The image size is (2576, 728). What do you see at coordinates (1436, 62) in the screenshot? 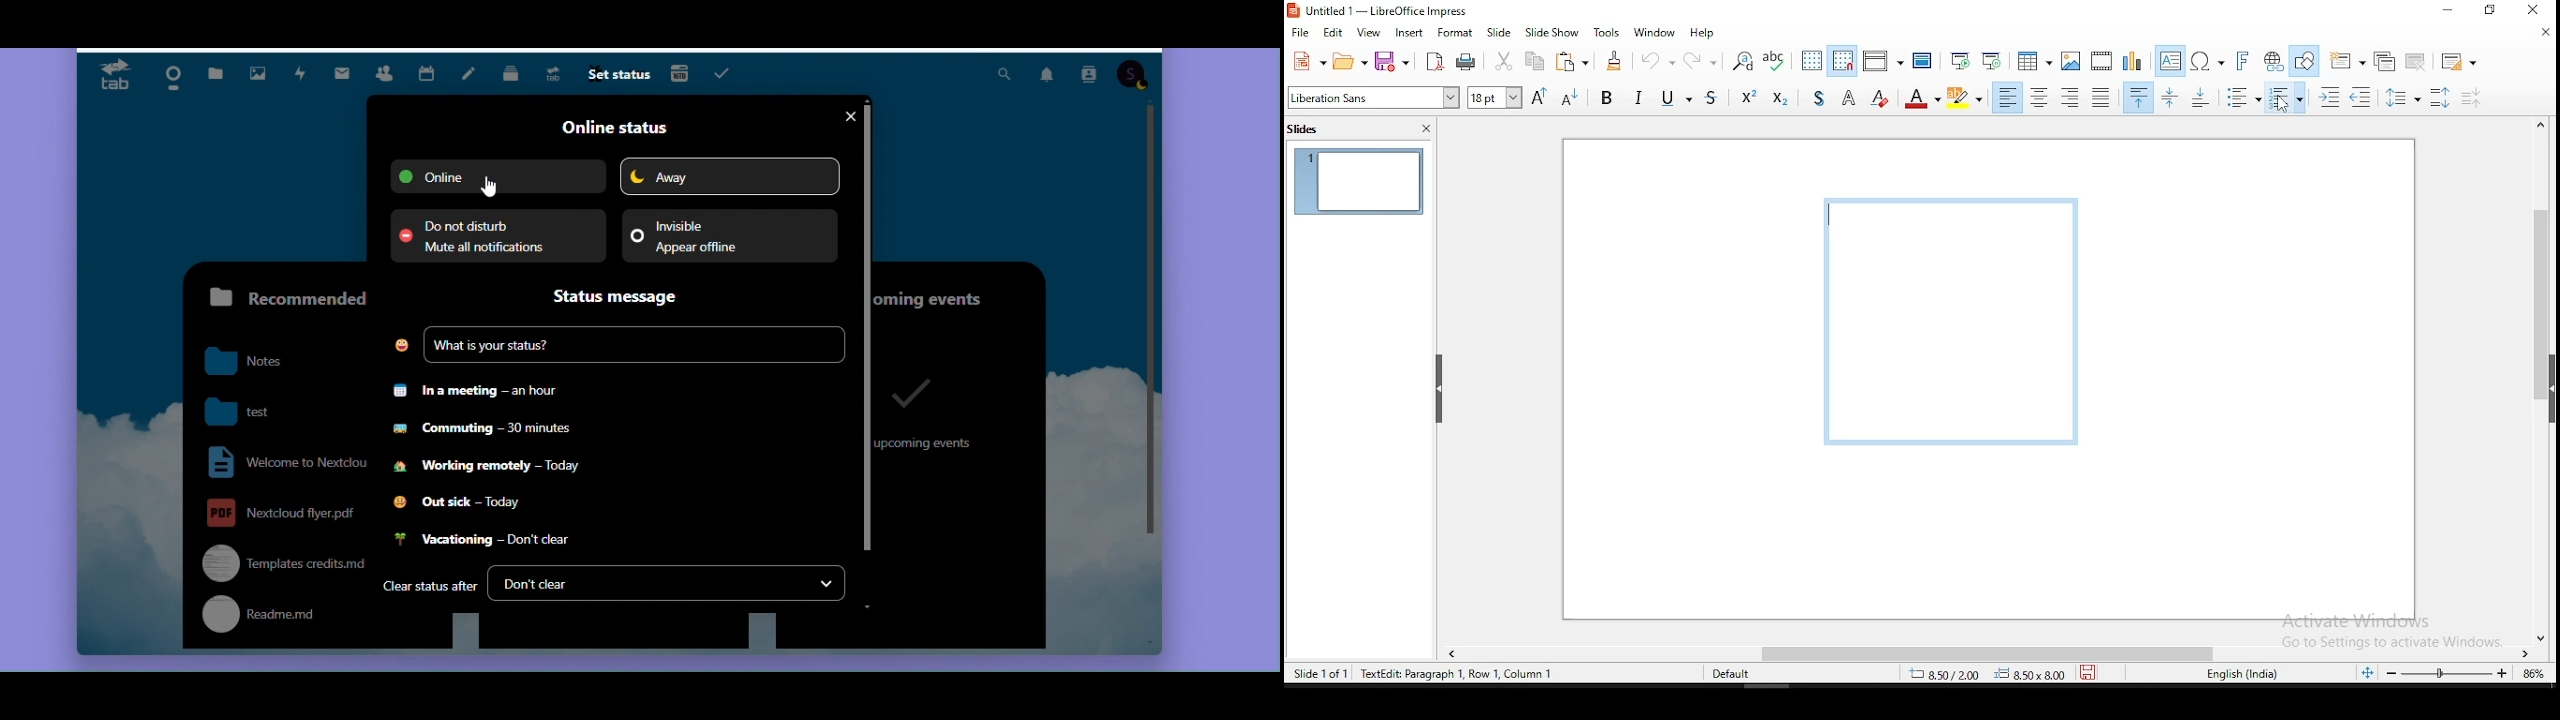
I see `export as pdf` at bounding box center [1436, 62].